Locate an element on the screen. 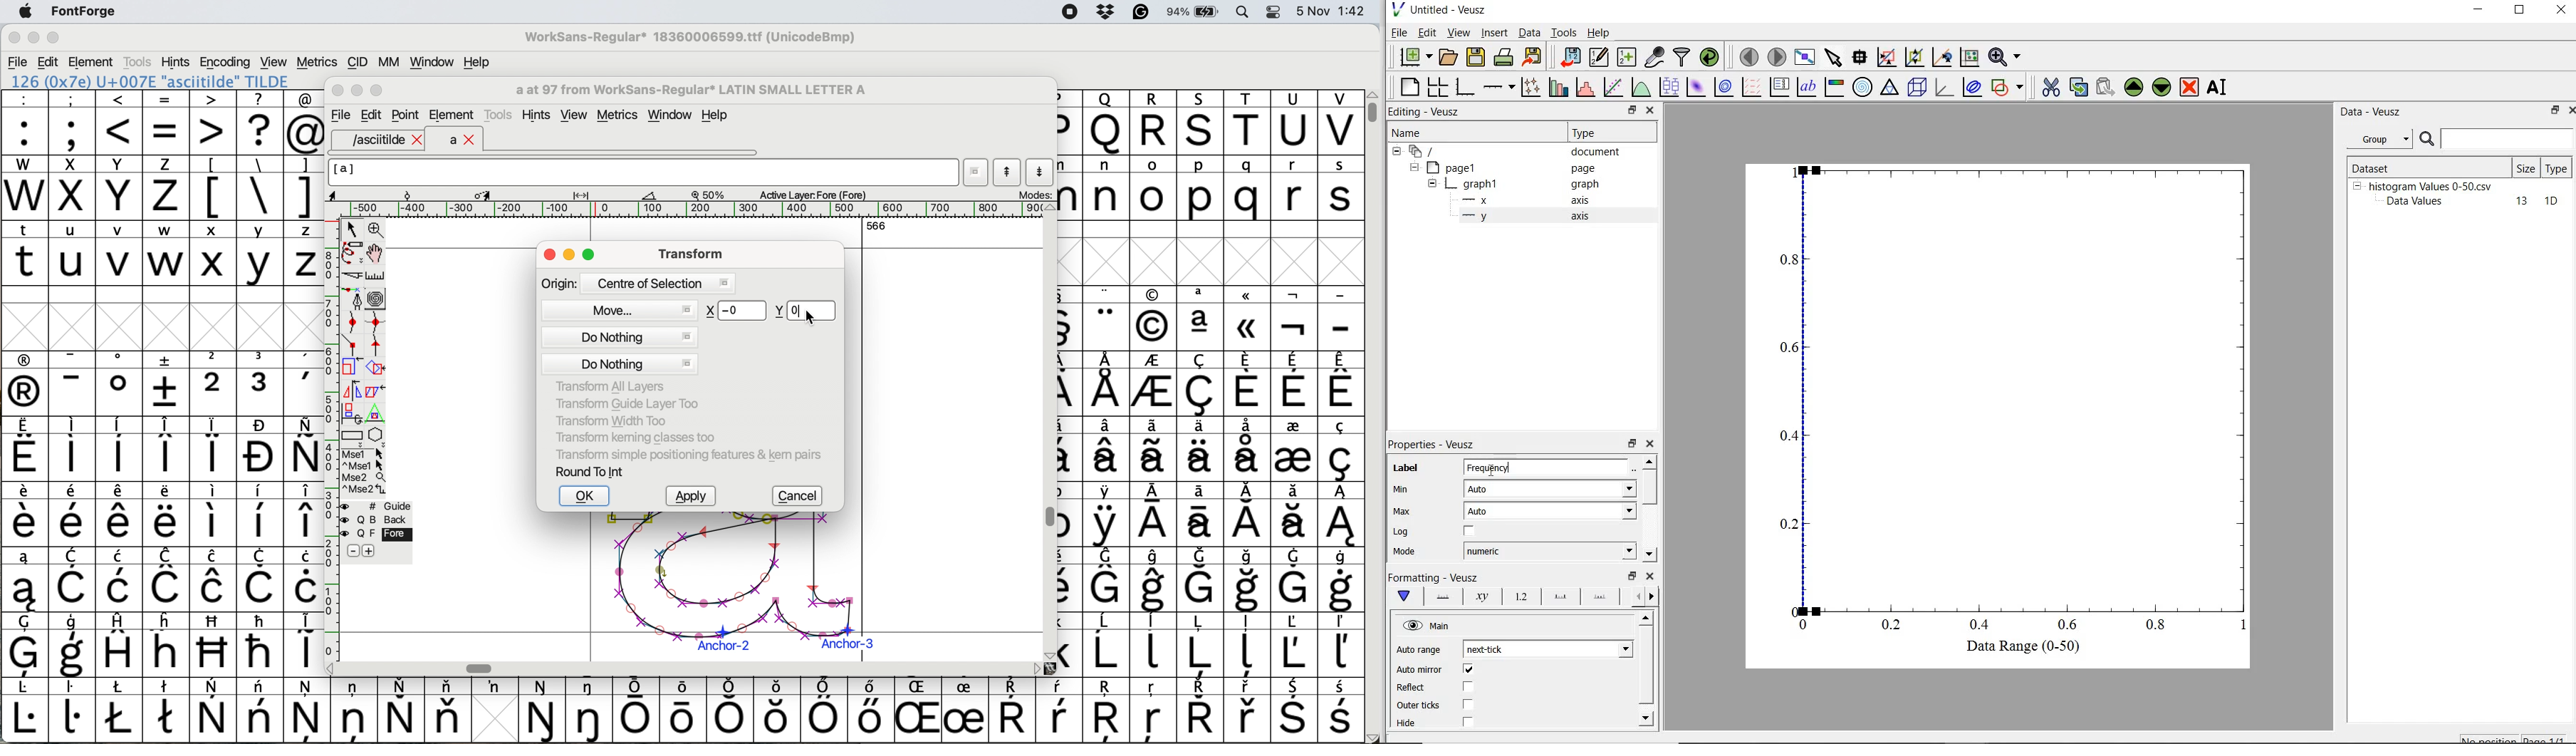 Image resolution: width=2576 pixels, height=756 pixels. symbol is located at coordinates (306, 580).